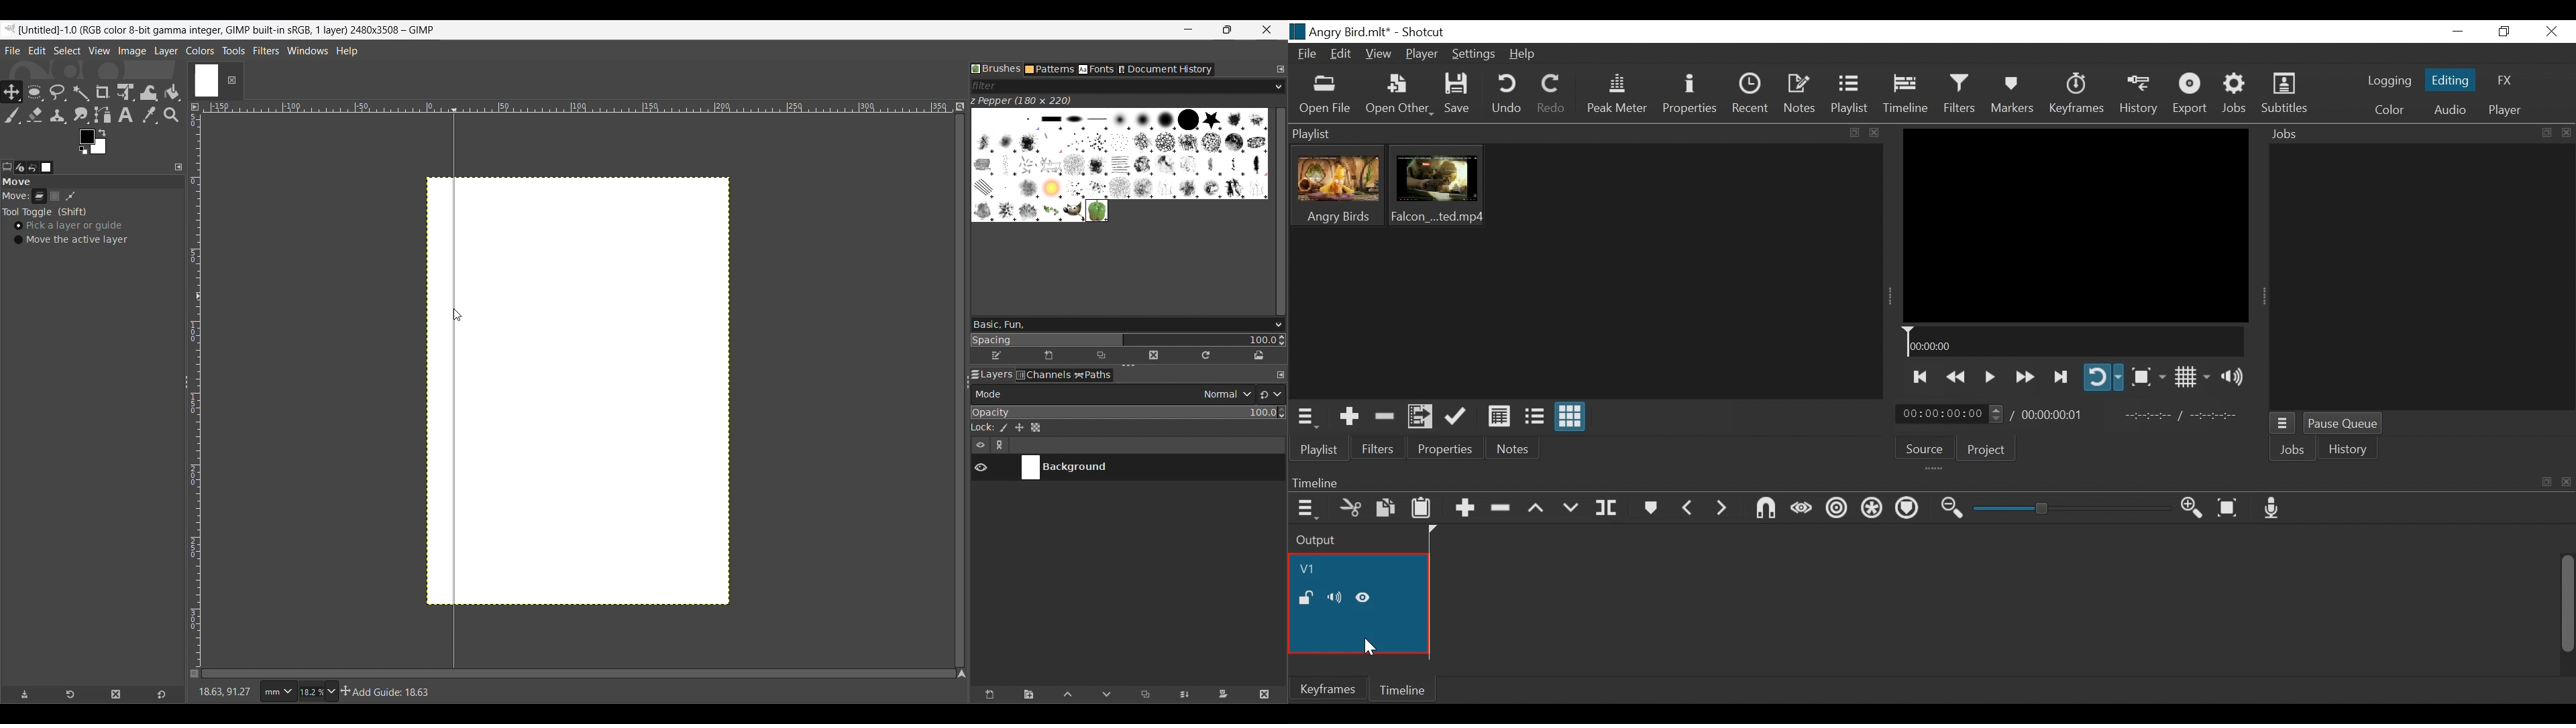  Describe the element at coordinates (1508, 95) in the screenshot. I see `Undo` at that location.